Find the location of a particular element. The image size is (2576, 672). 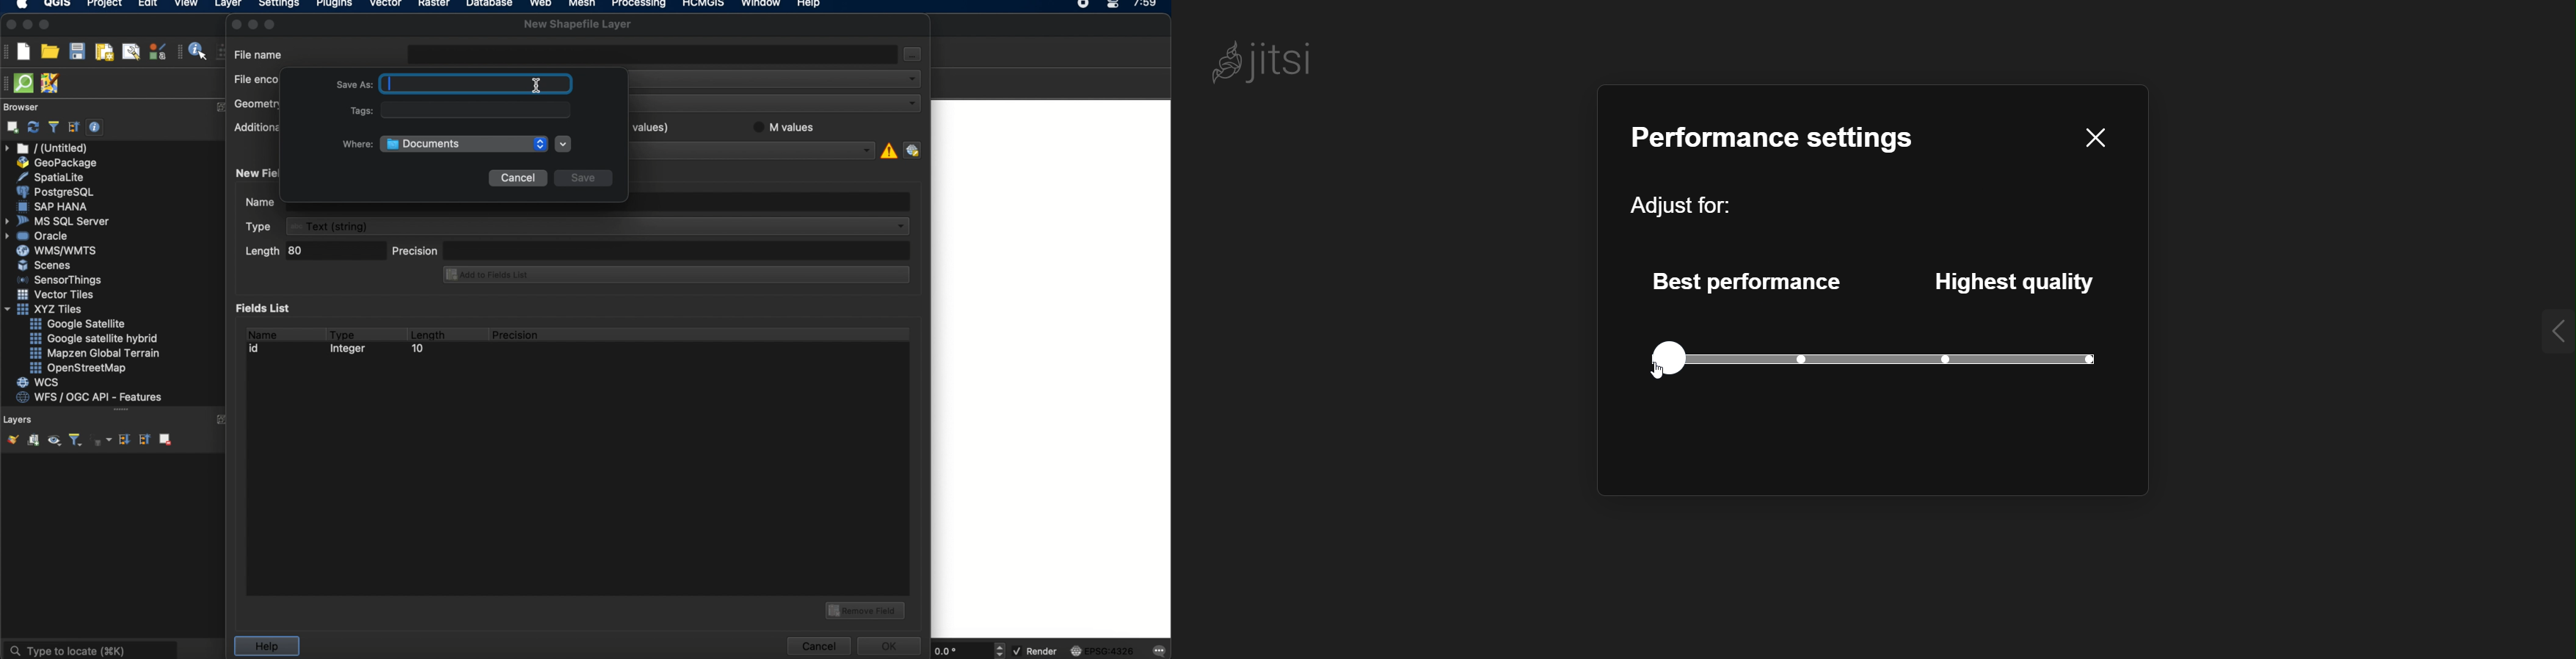

current quality is located at coordinates (2081, 358).